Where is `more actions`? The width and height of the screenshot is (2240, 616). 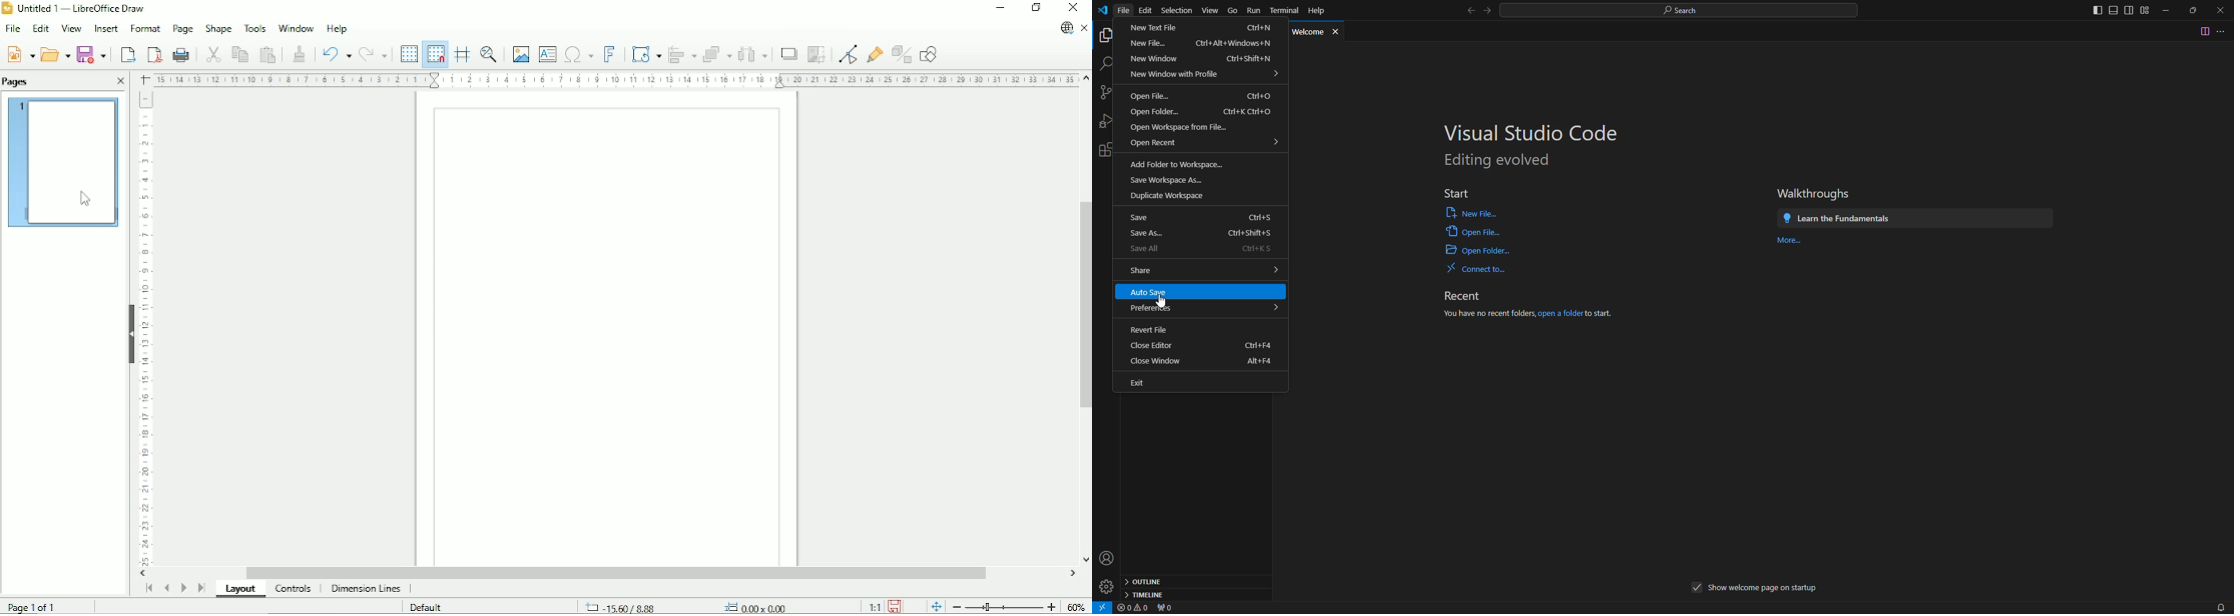
more actions is located at coordinates (2224, 31).